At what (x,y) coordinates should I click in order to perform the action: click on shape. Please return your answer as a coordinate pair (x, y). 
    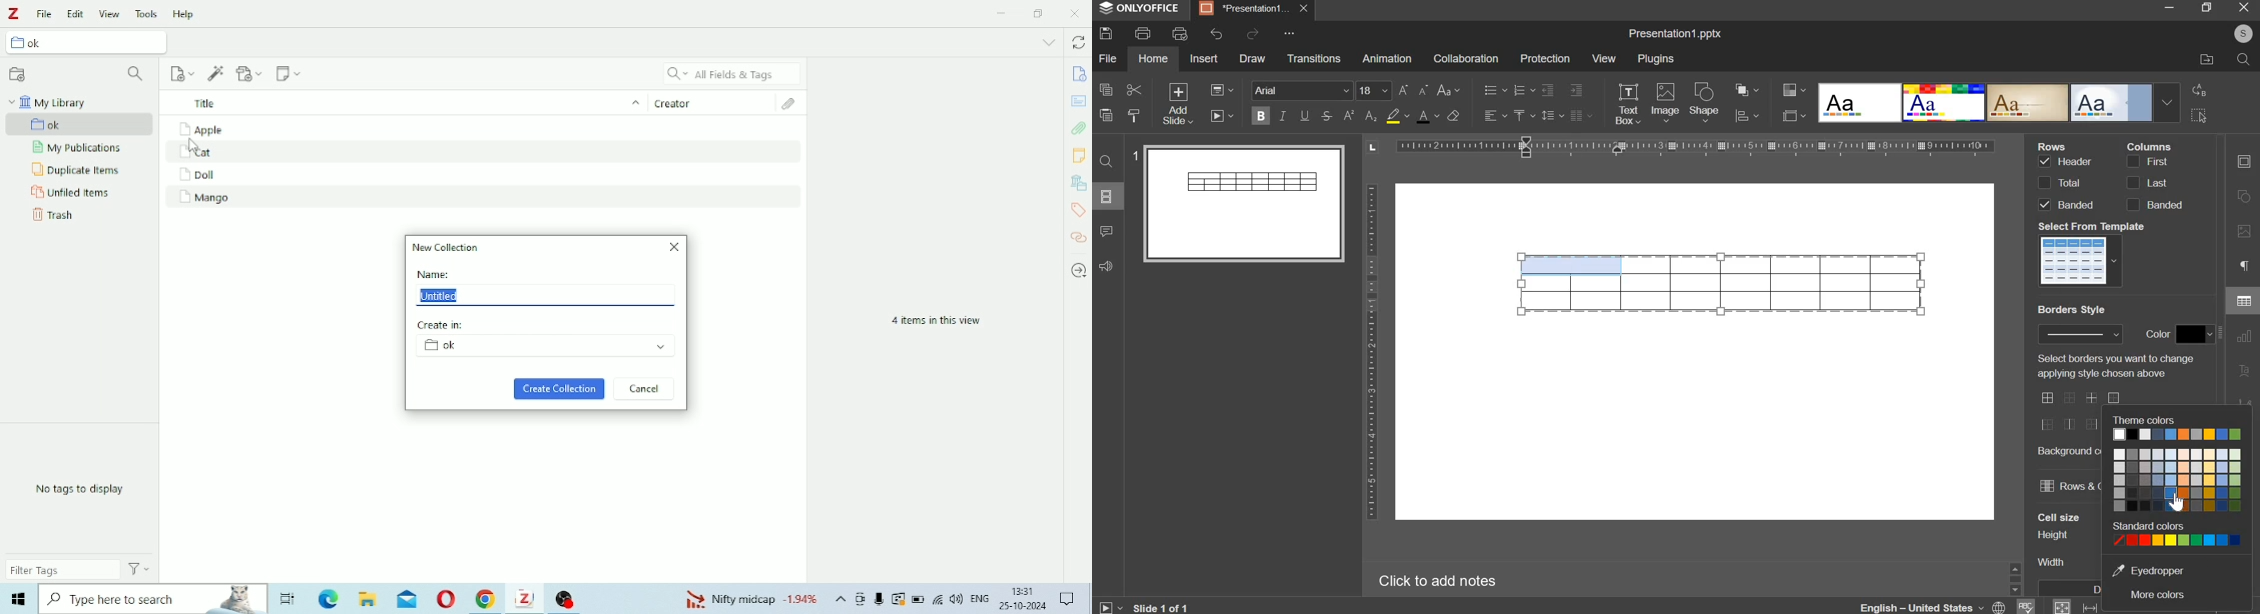
    Looking at the image, I should click on (1705, 102).